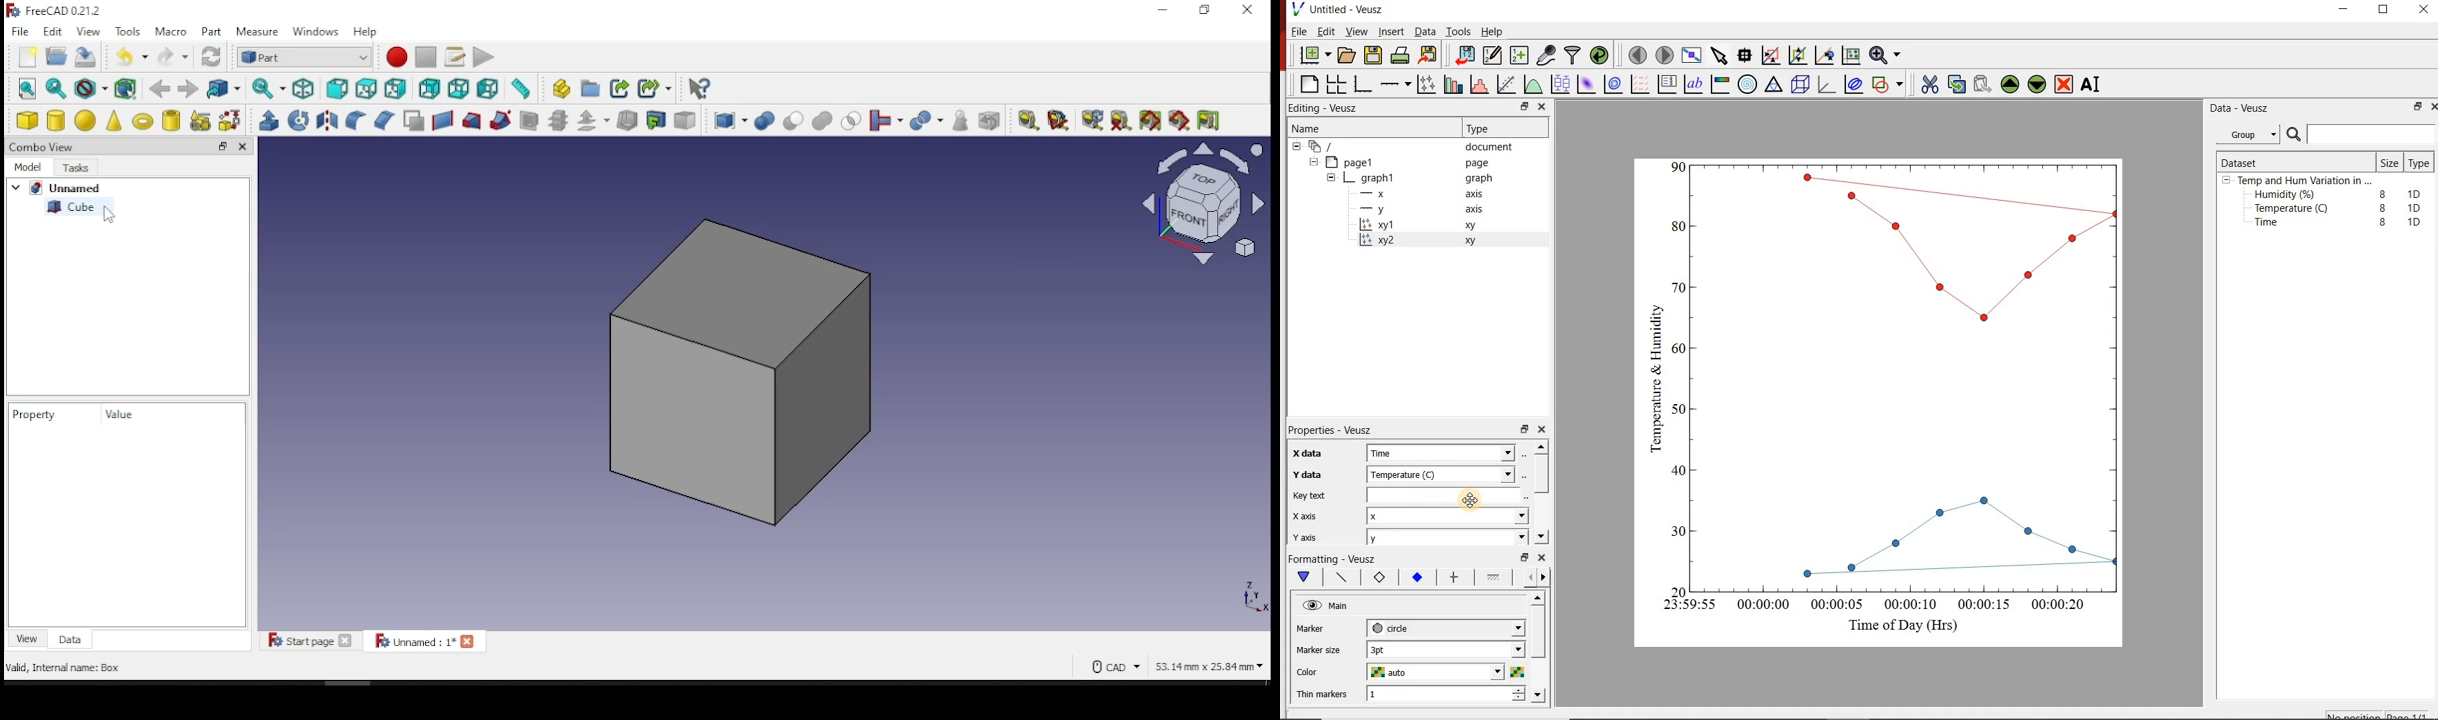  What do you see at coordinates (1957, 84) in the screenshot?
I see `copy the selected widget` at bounding box center [1957, 84].